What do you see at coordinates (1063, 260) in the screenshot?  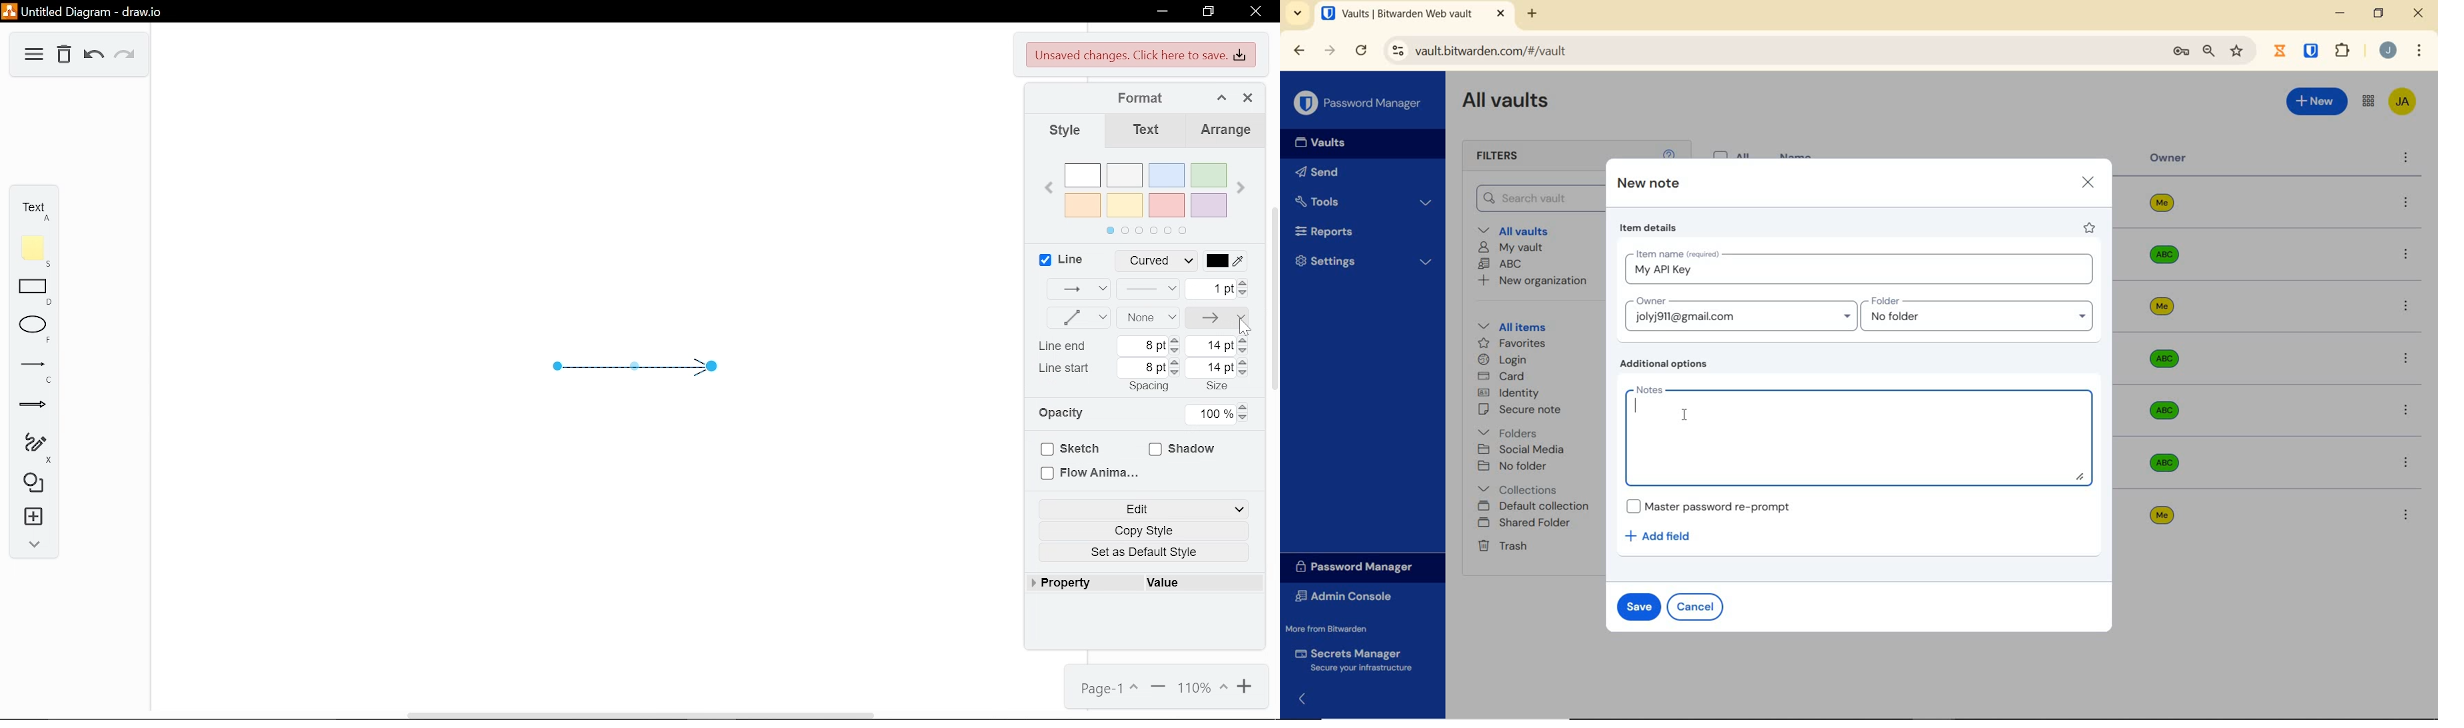 I see `Line` at bounding box center [1063, 260].